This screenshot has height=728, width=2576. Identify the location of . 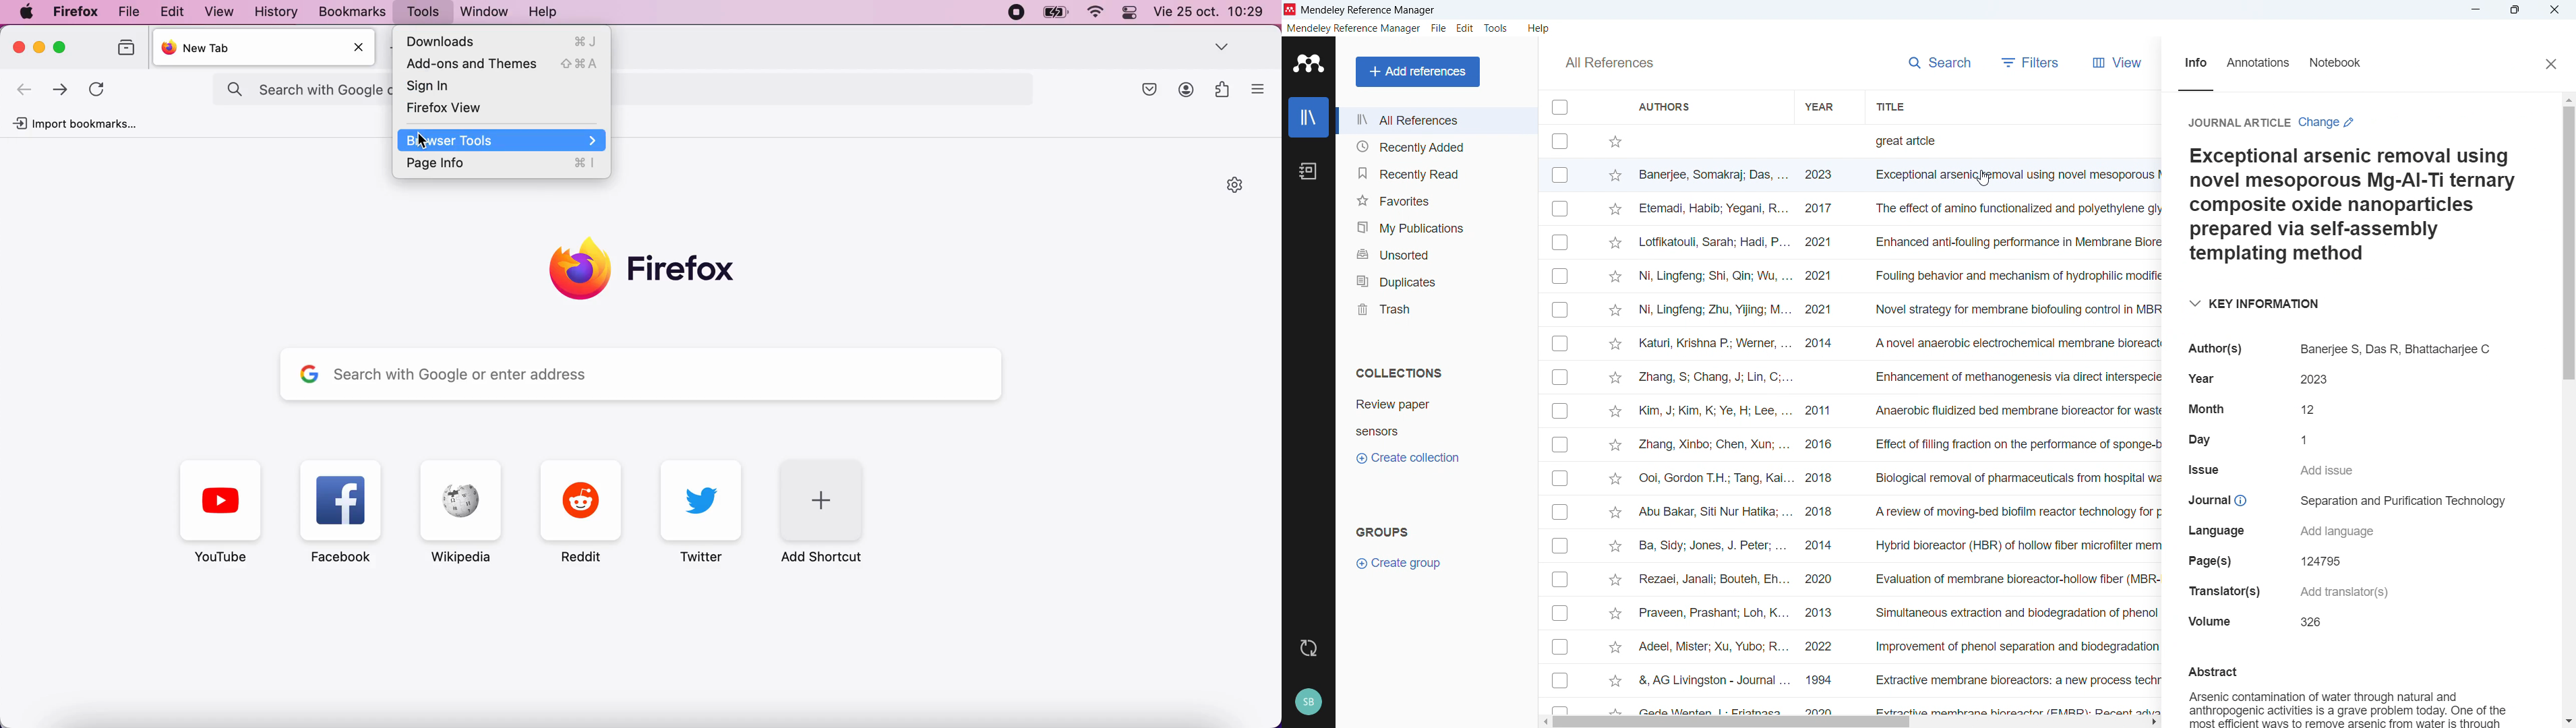
(1308, 702).